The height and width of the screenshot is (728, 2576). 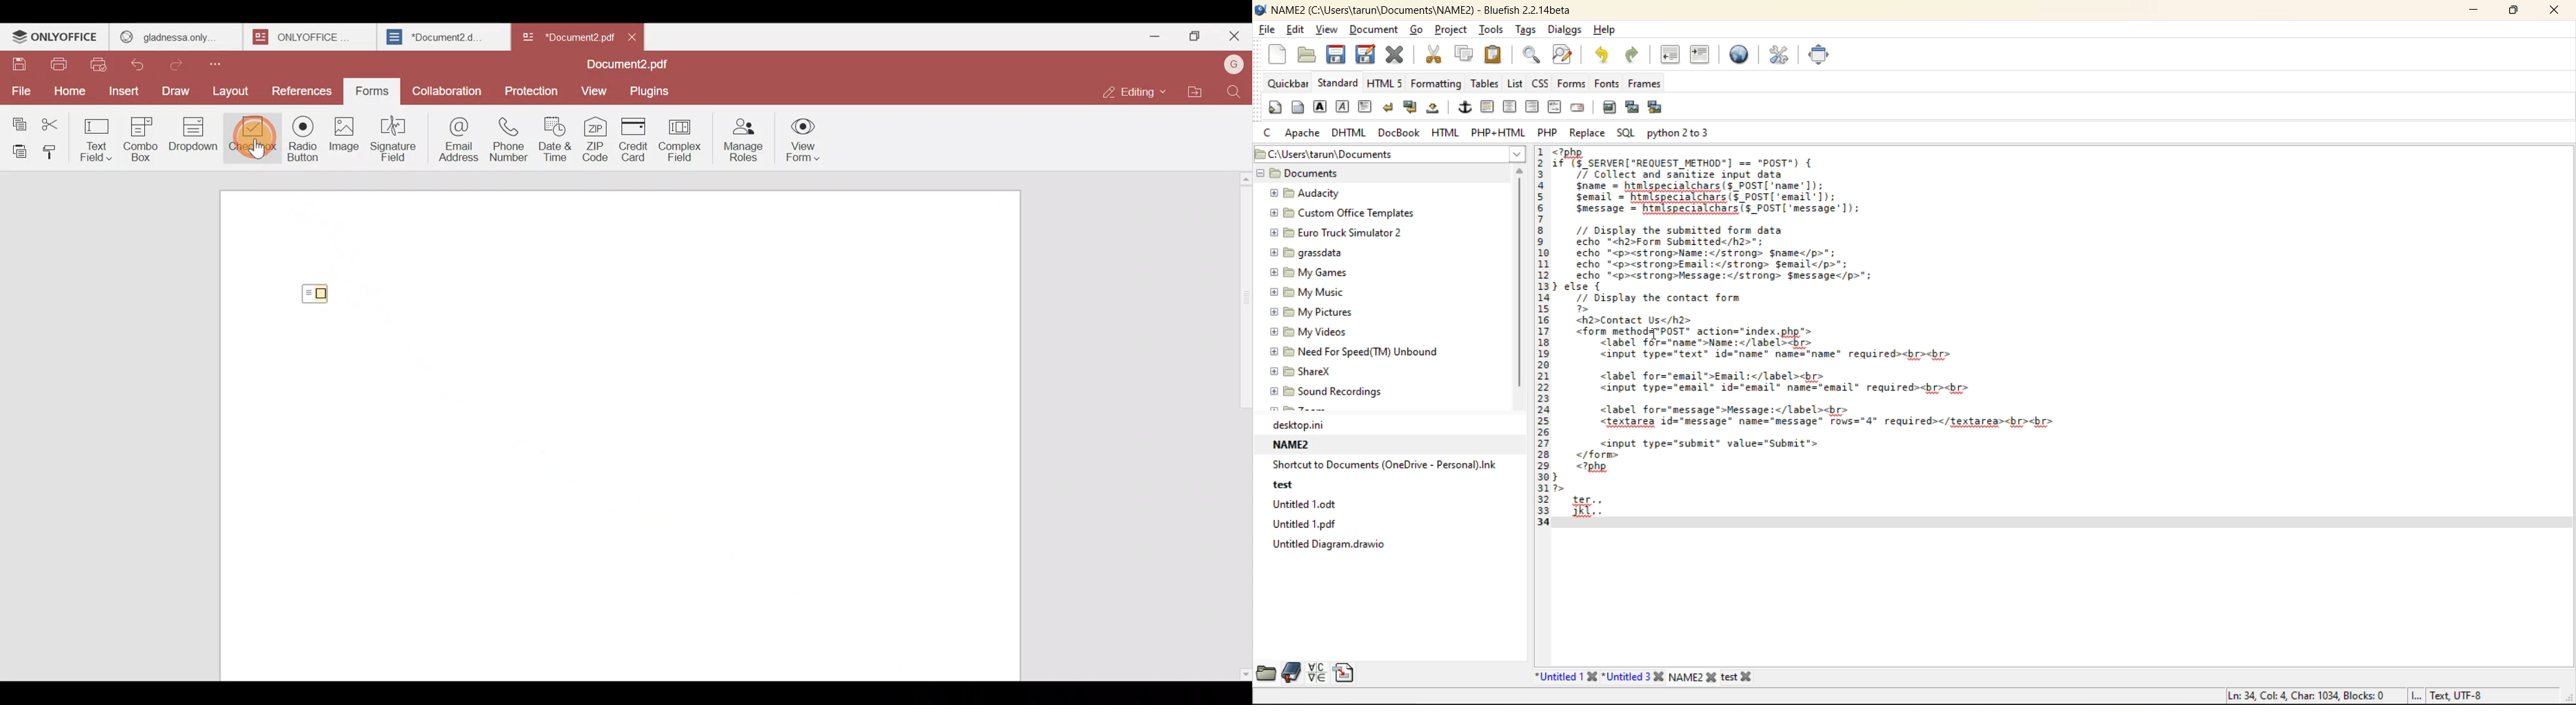 I want to click on Signature field, so click(x=397, y=137).